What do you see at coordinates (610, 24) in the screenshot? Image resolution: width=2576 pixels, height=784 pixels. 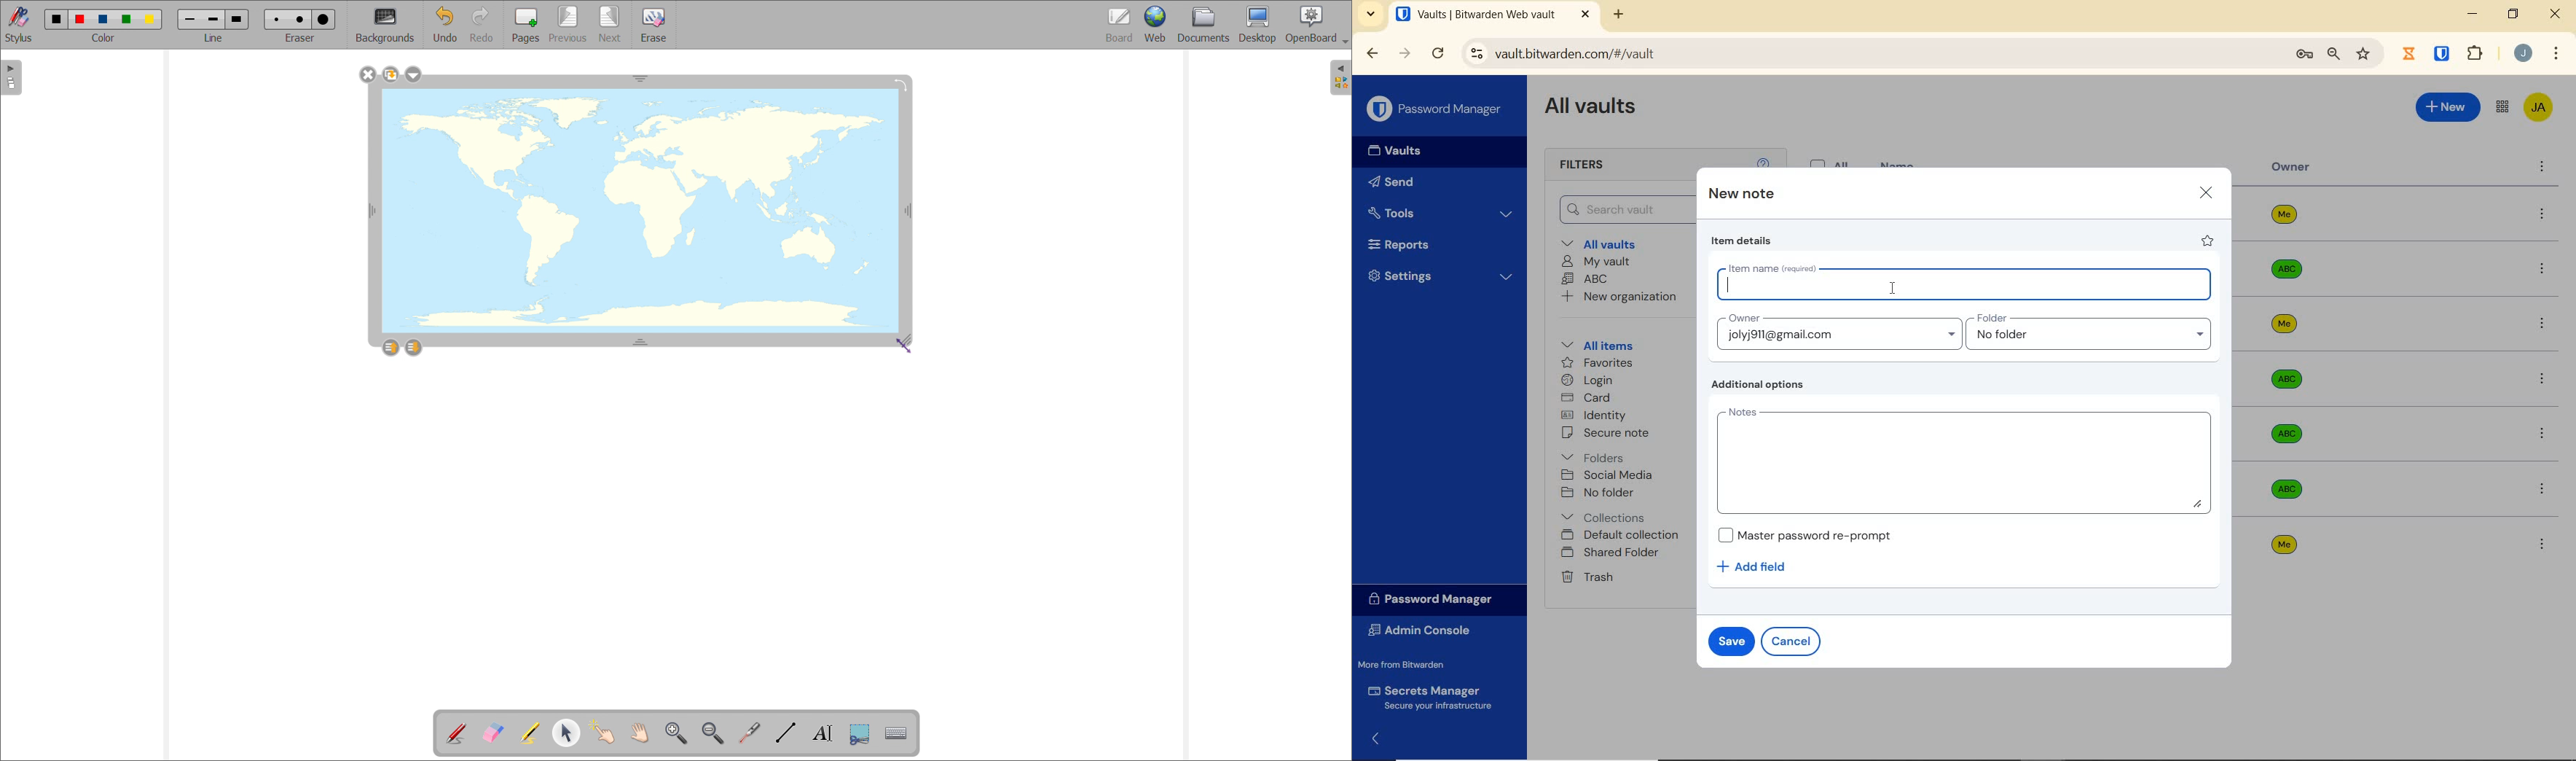 I see `next page` at bounding box center [610, 24].